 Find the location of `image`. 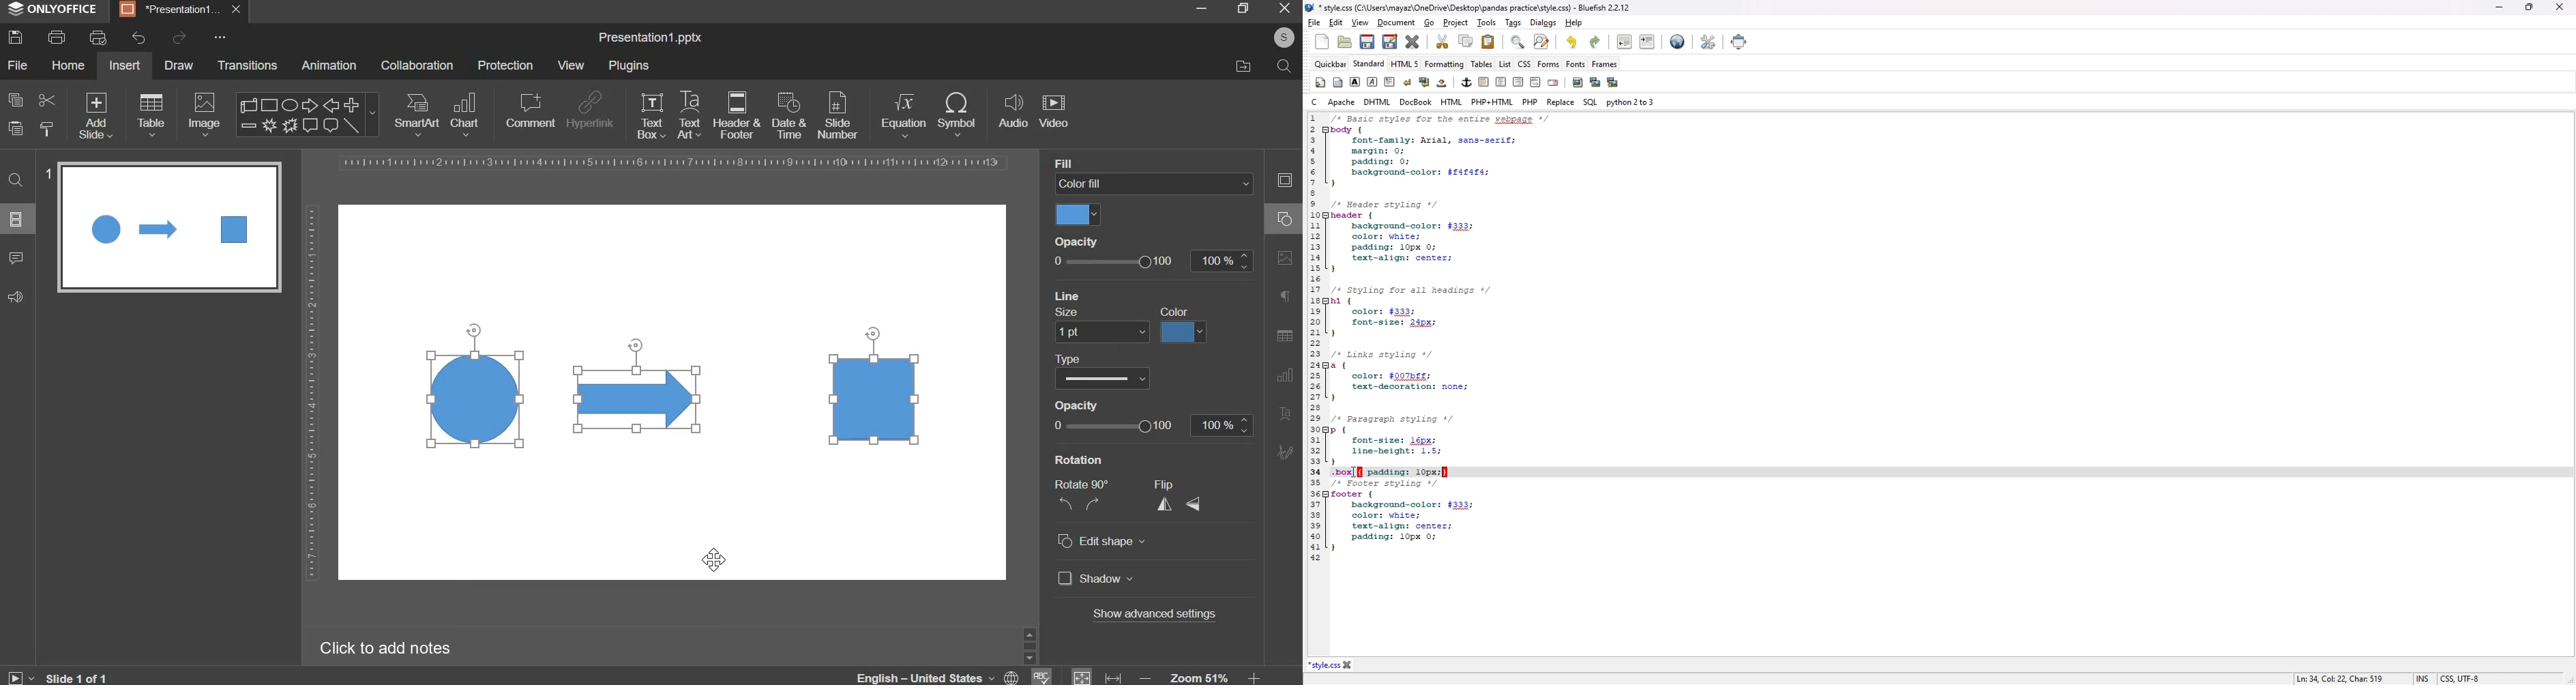

image is located at coordinates (206, 114).